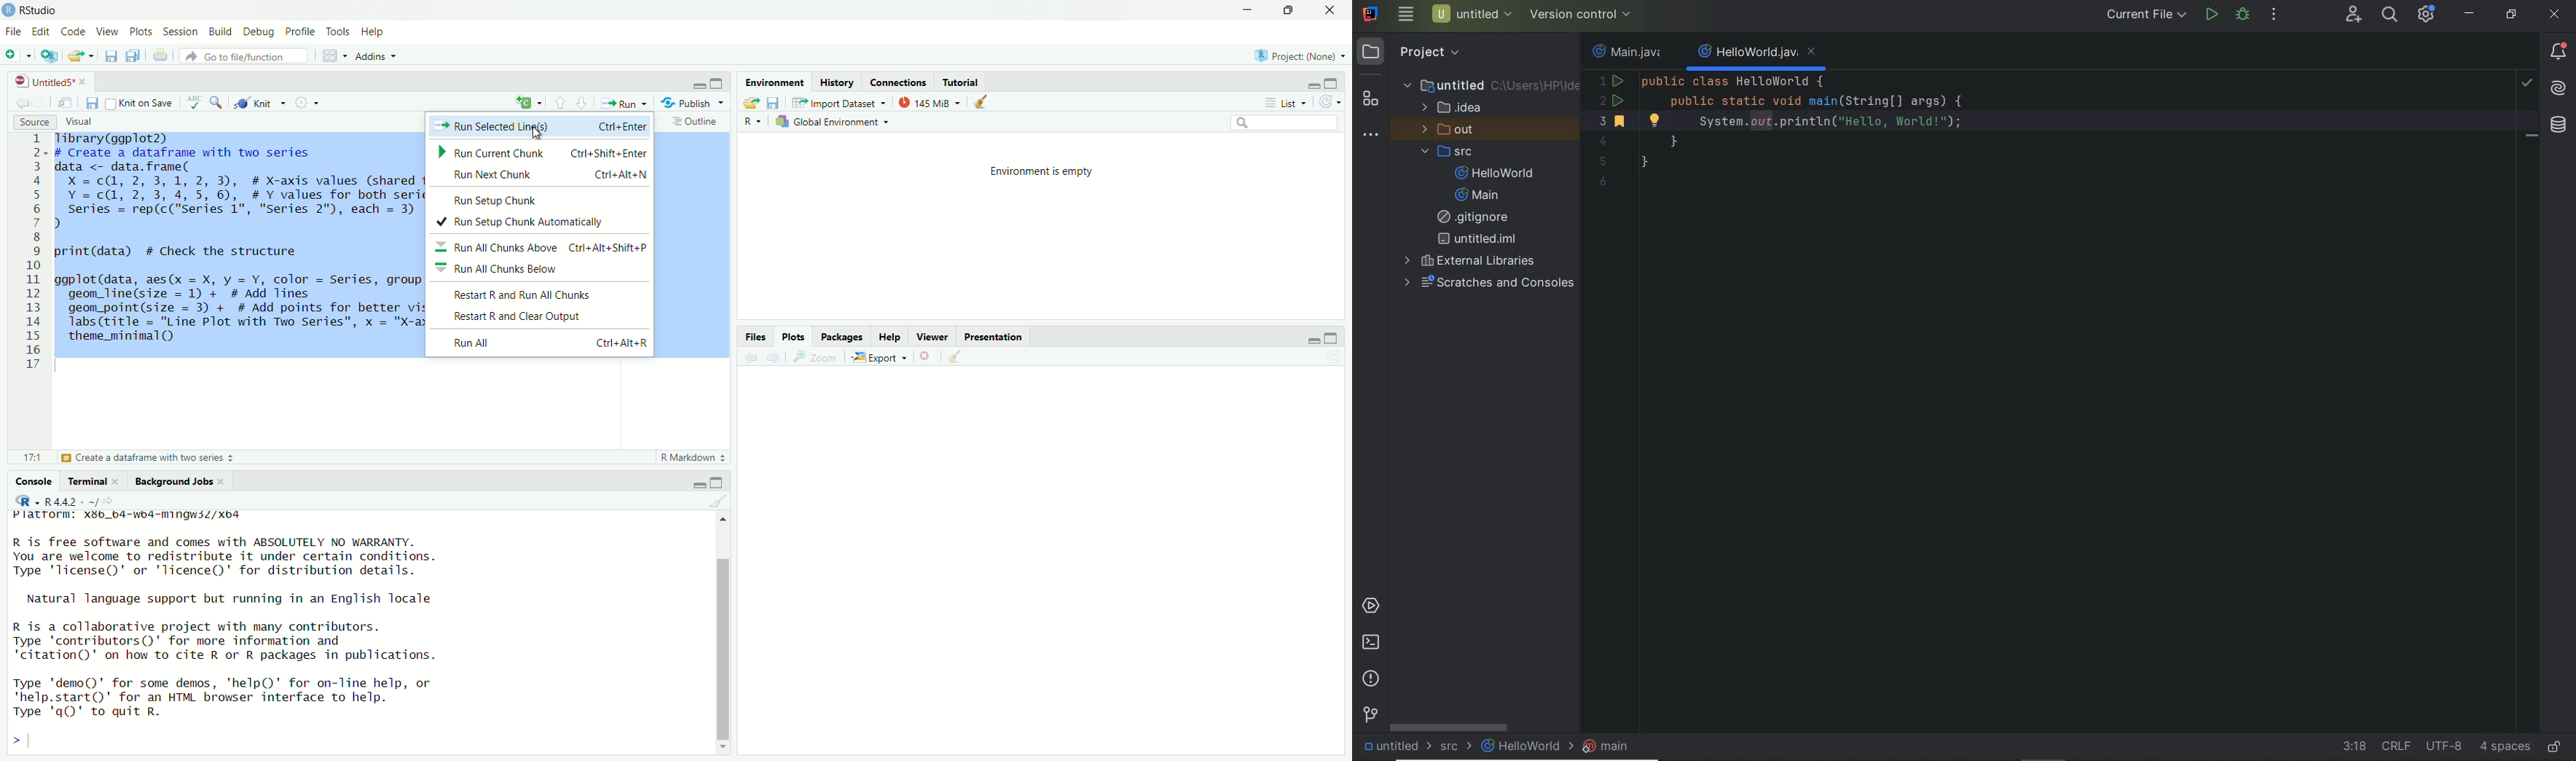  What do you see at coordinates (180, 34) in the screenshot?
I see `Sessions` at bounding box center [180, 34].